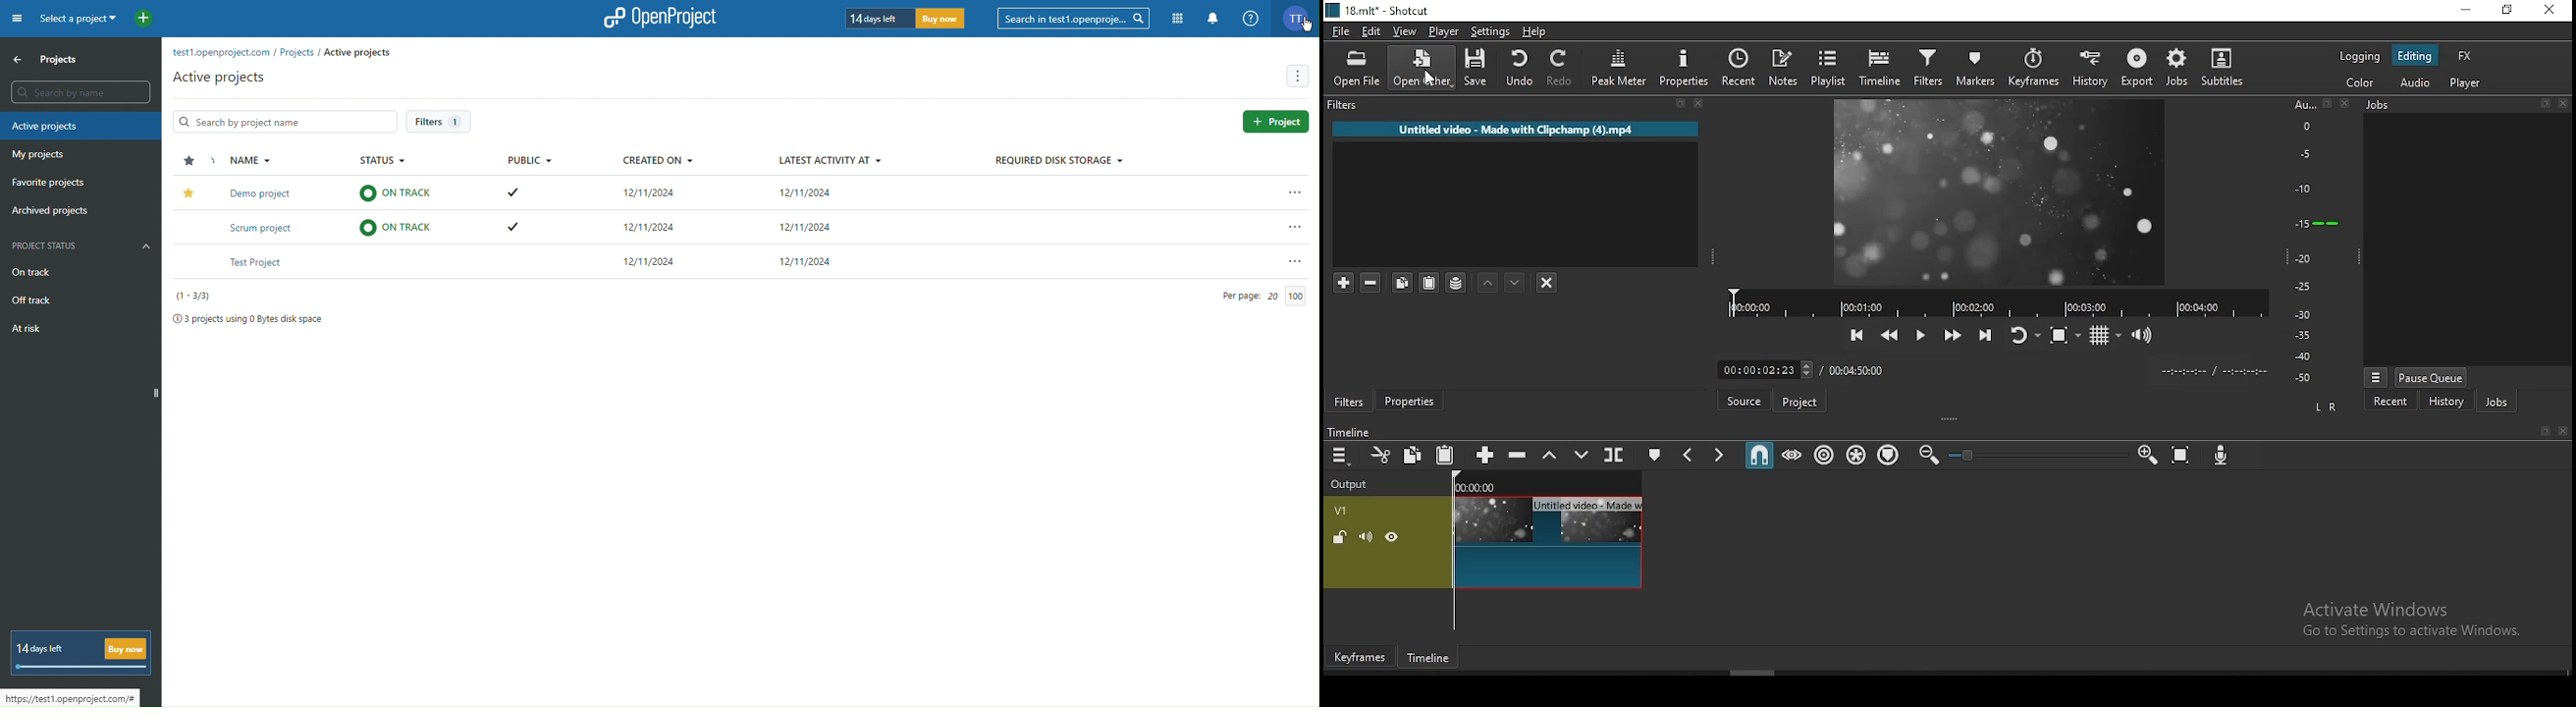  What do you see at coordinates (1514, 109) in the screenshot?
I see `filters` at bounding box center [1514, 109].